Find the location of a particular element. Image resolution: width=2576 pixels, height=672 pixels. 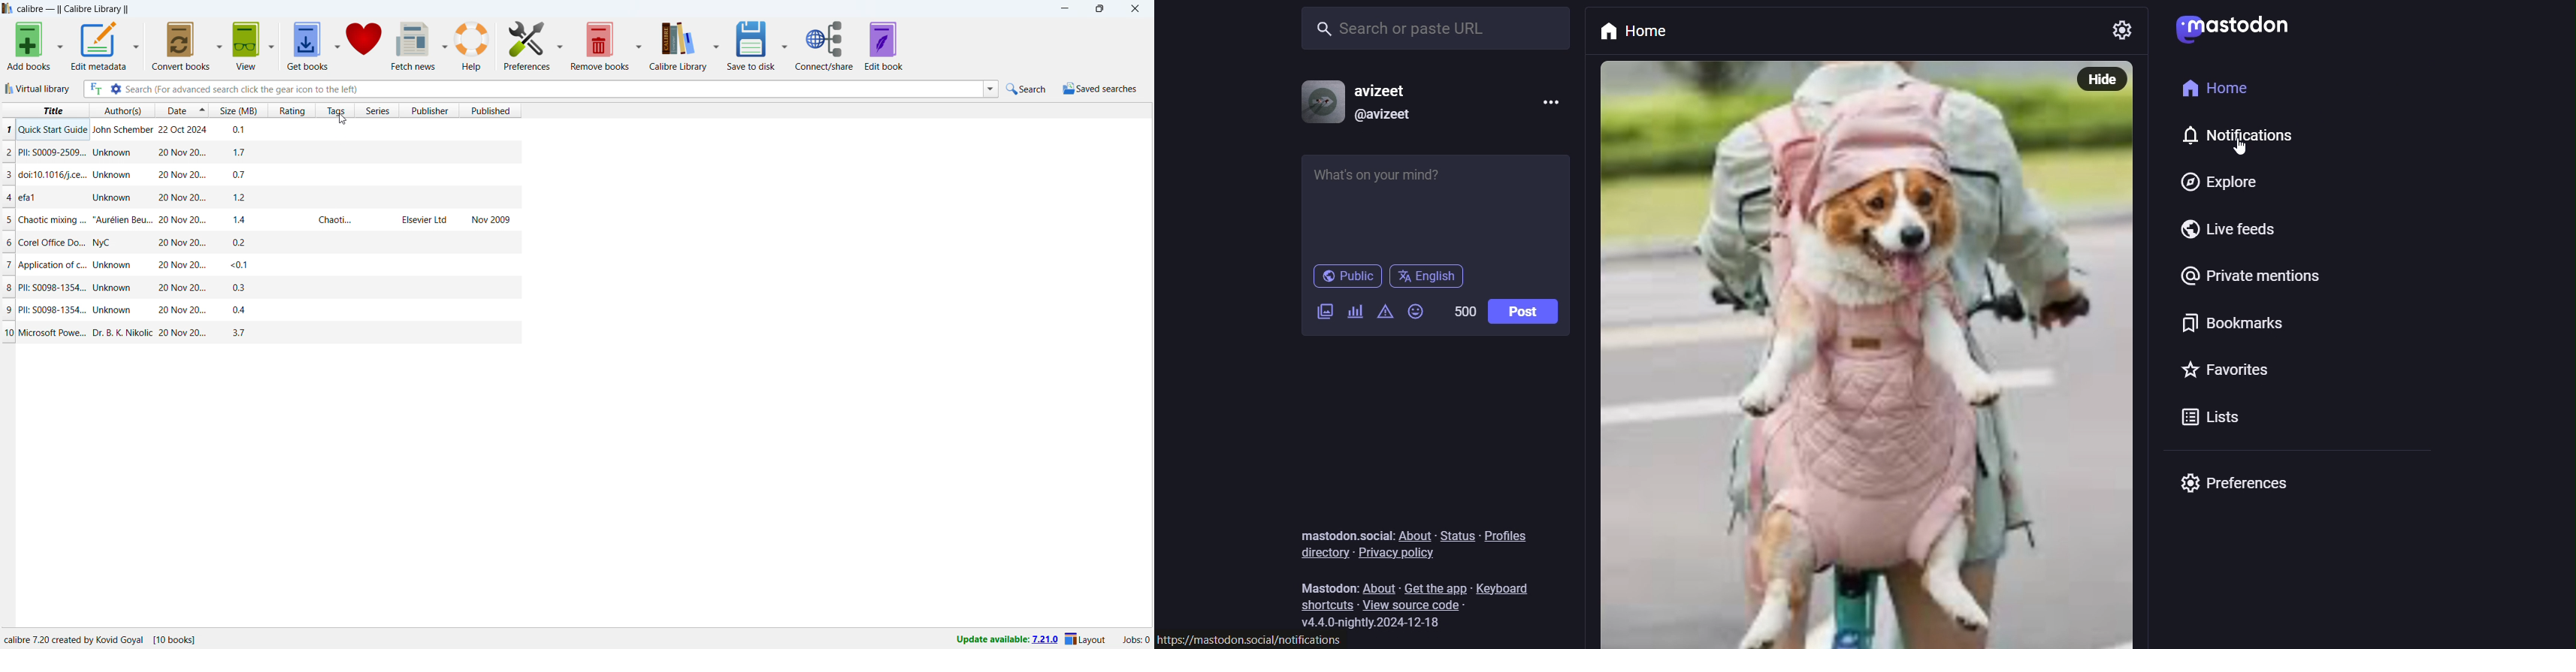

get the app is located at coordinates (1435, 587).